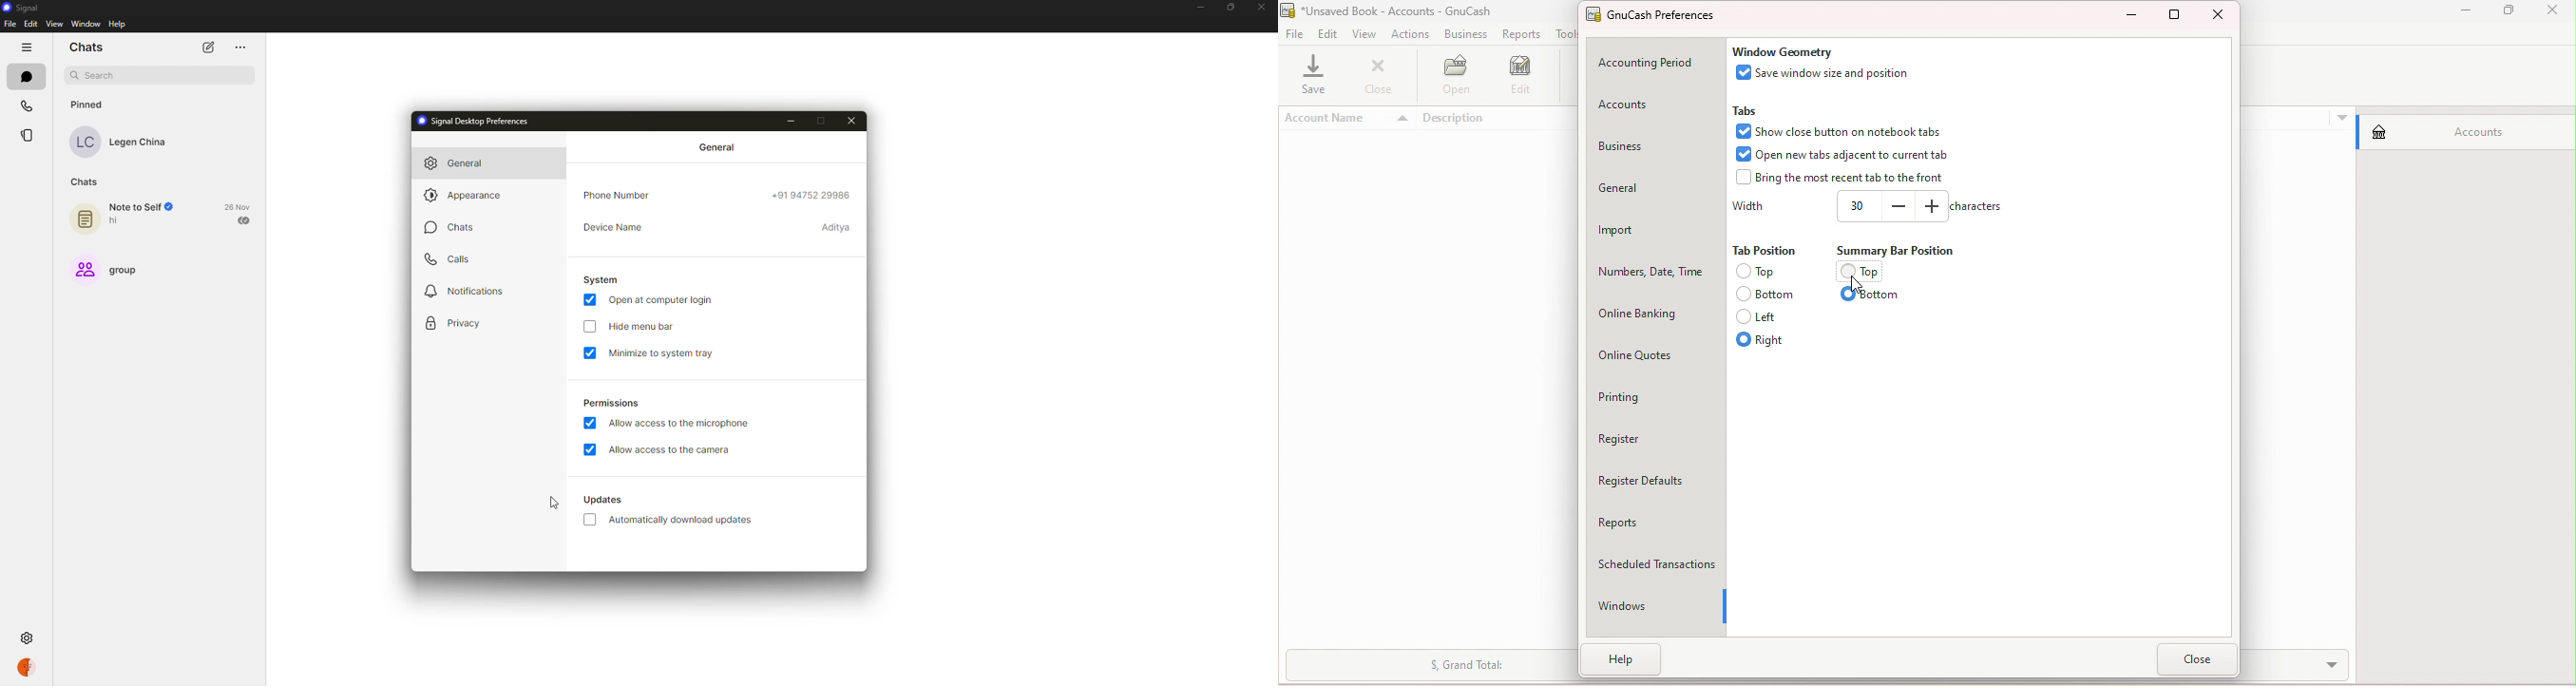 Image resolution: width=2576 pixels, height=700 pixels. What do you see at coordinates (1746, 109) in the screenshot?
I see `Tabs` at bounding box center [1746, 109].